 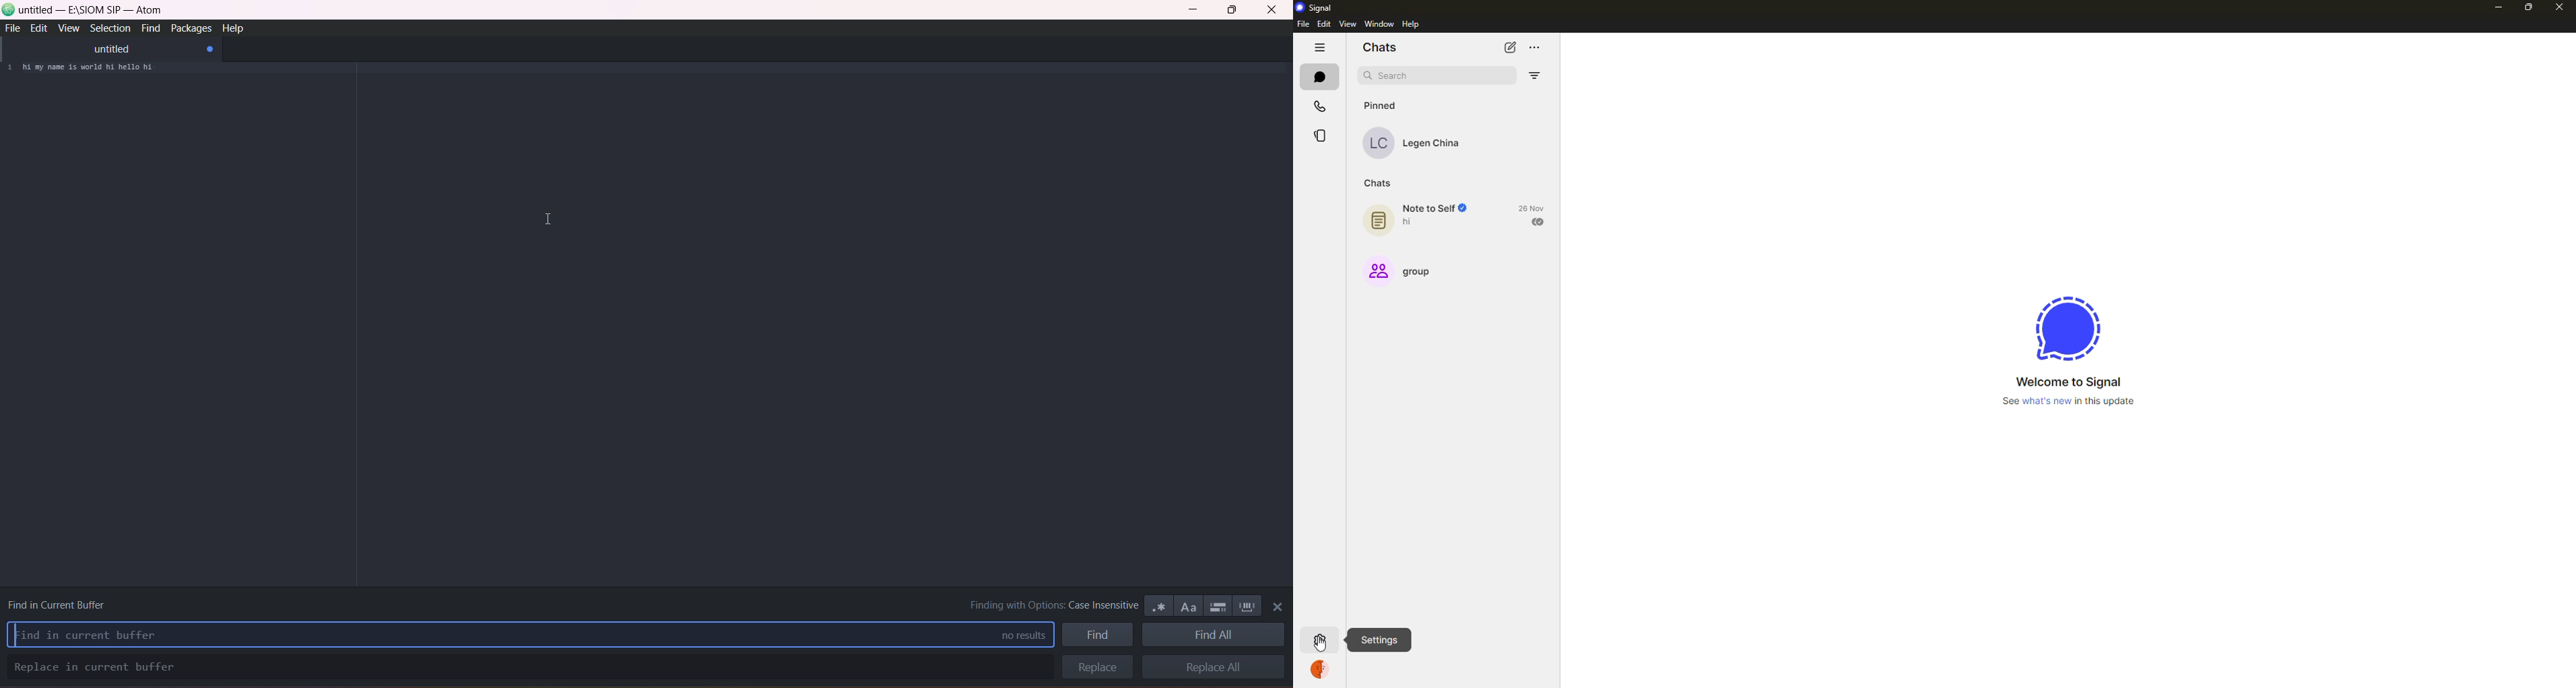 What do you see at coordinates (1158, 605) in the screenshot?
I see `use regex` at bounding box center [1158, 605].